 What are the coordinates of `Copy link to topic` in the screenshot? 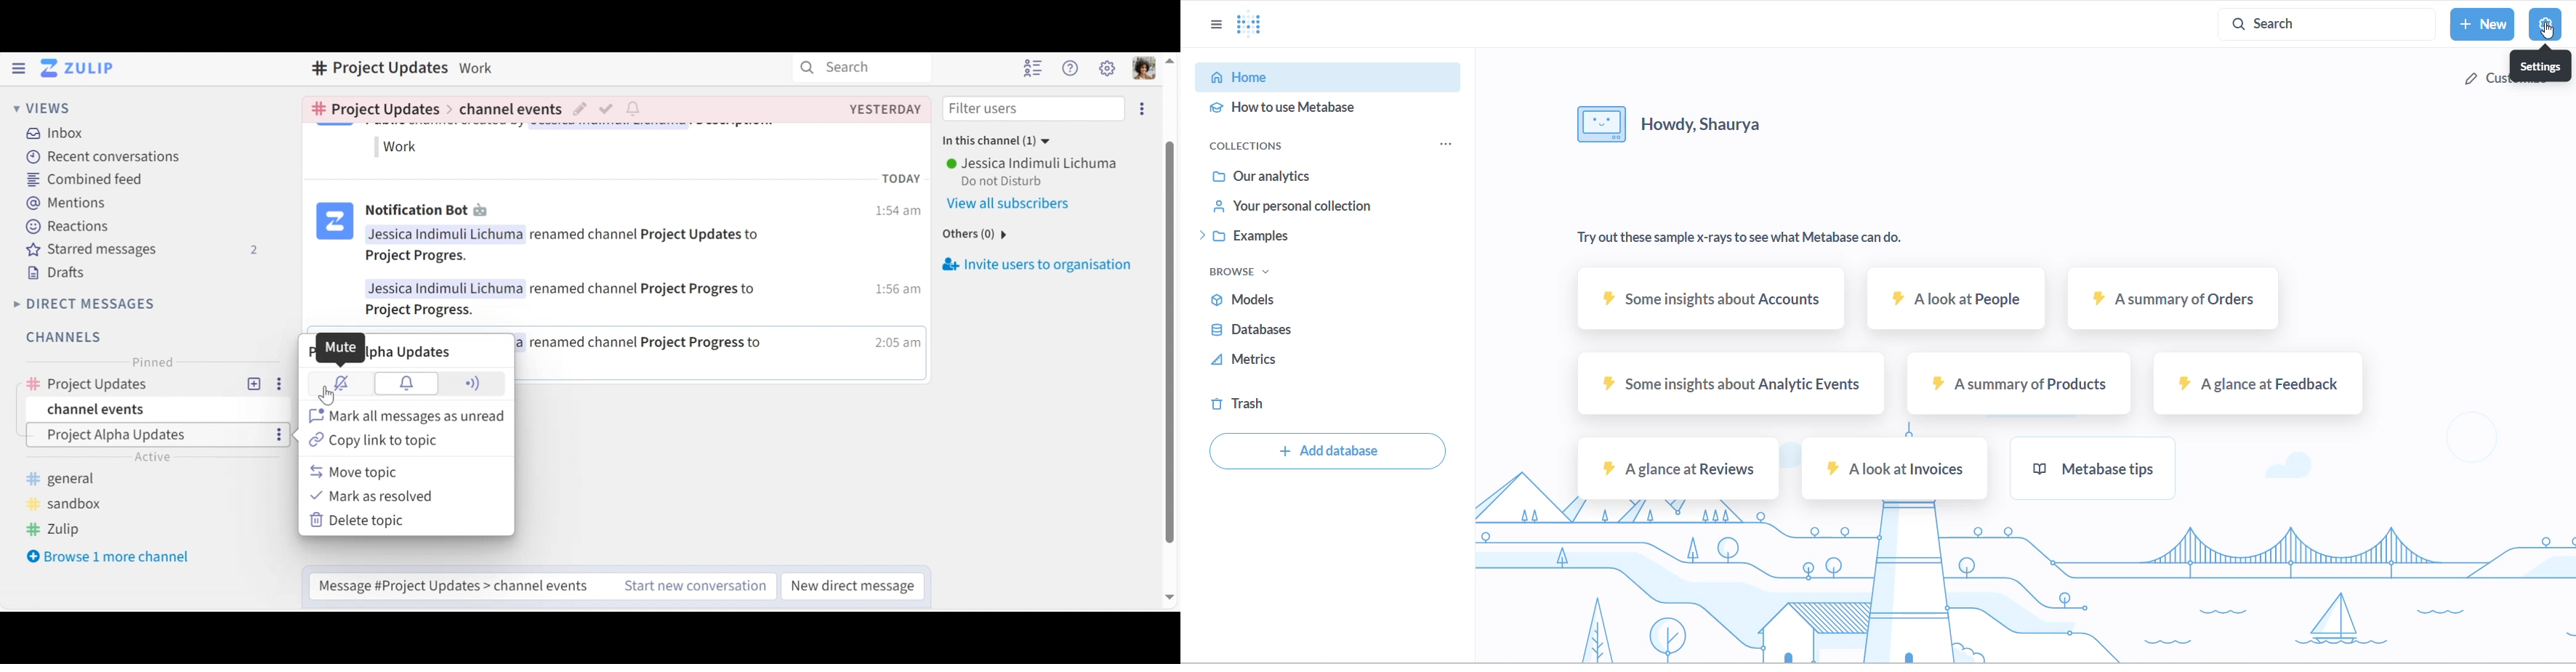 It's located at (372, 441).